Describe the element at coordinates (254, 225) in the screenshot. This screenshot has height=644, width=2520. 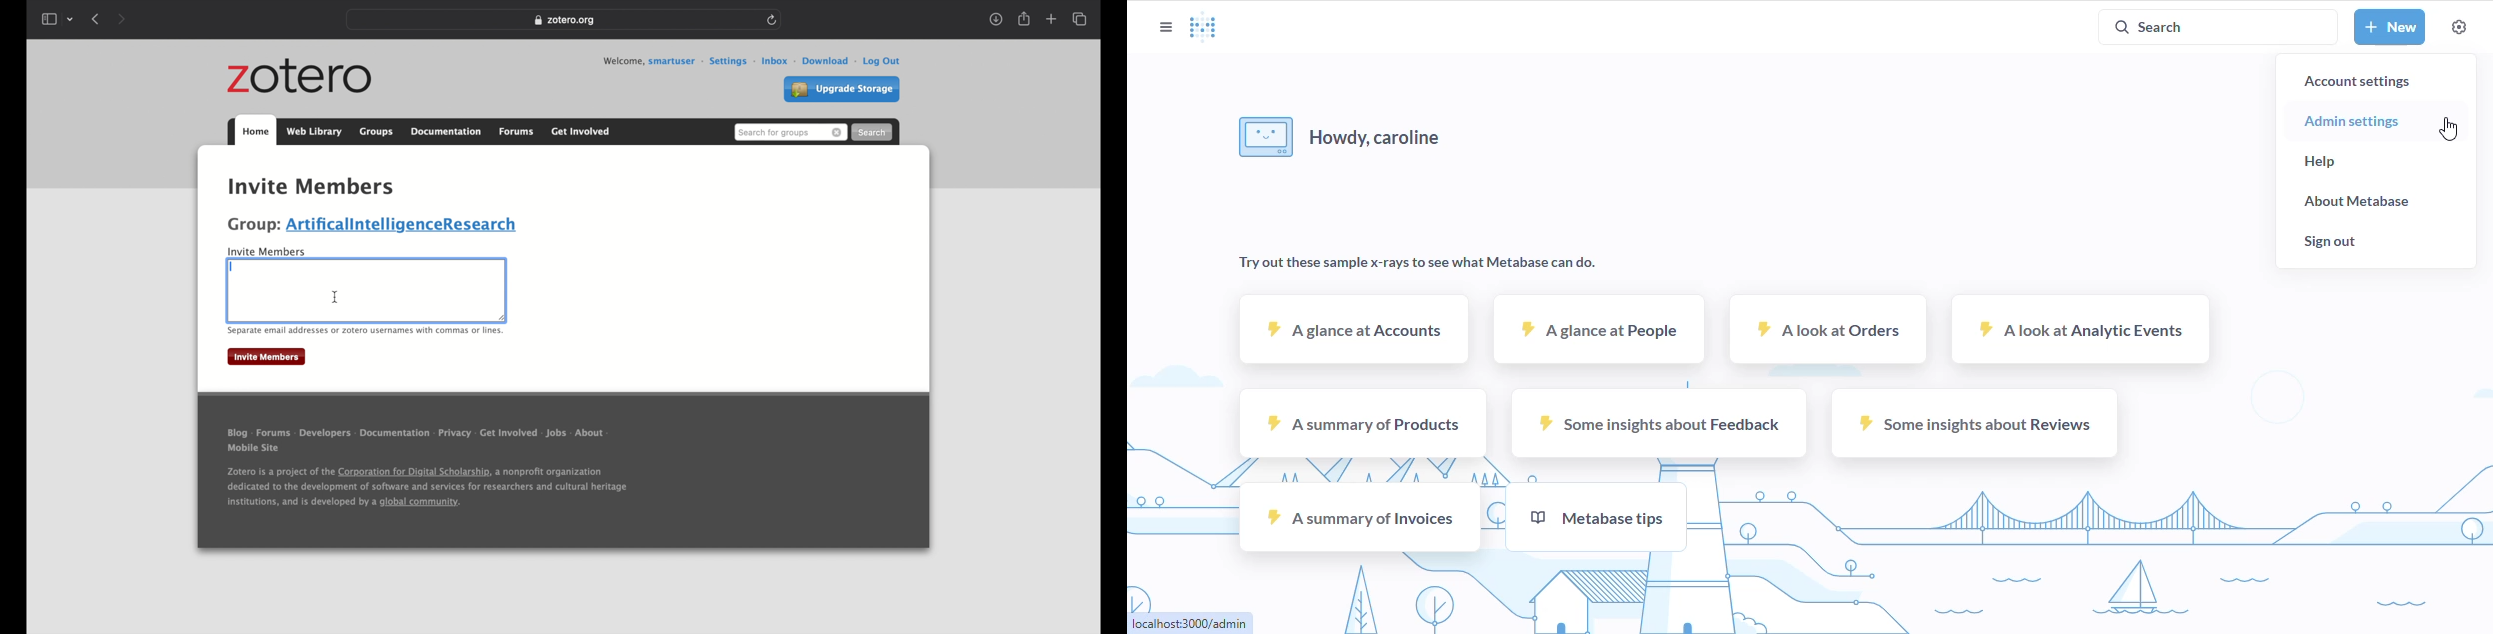
I see `group:` at that location.